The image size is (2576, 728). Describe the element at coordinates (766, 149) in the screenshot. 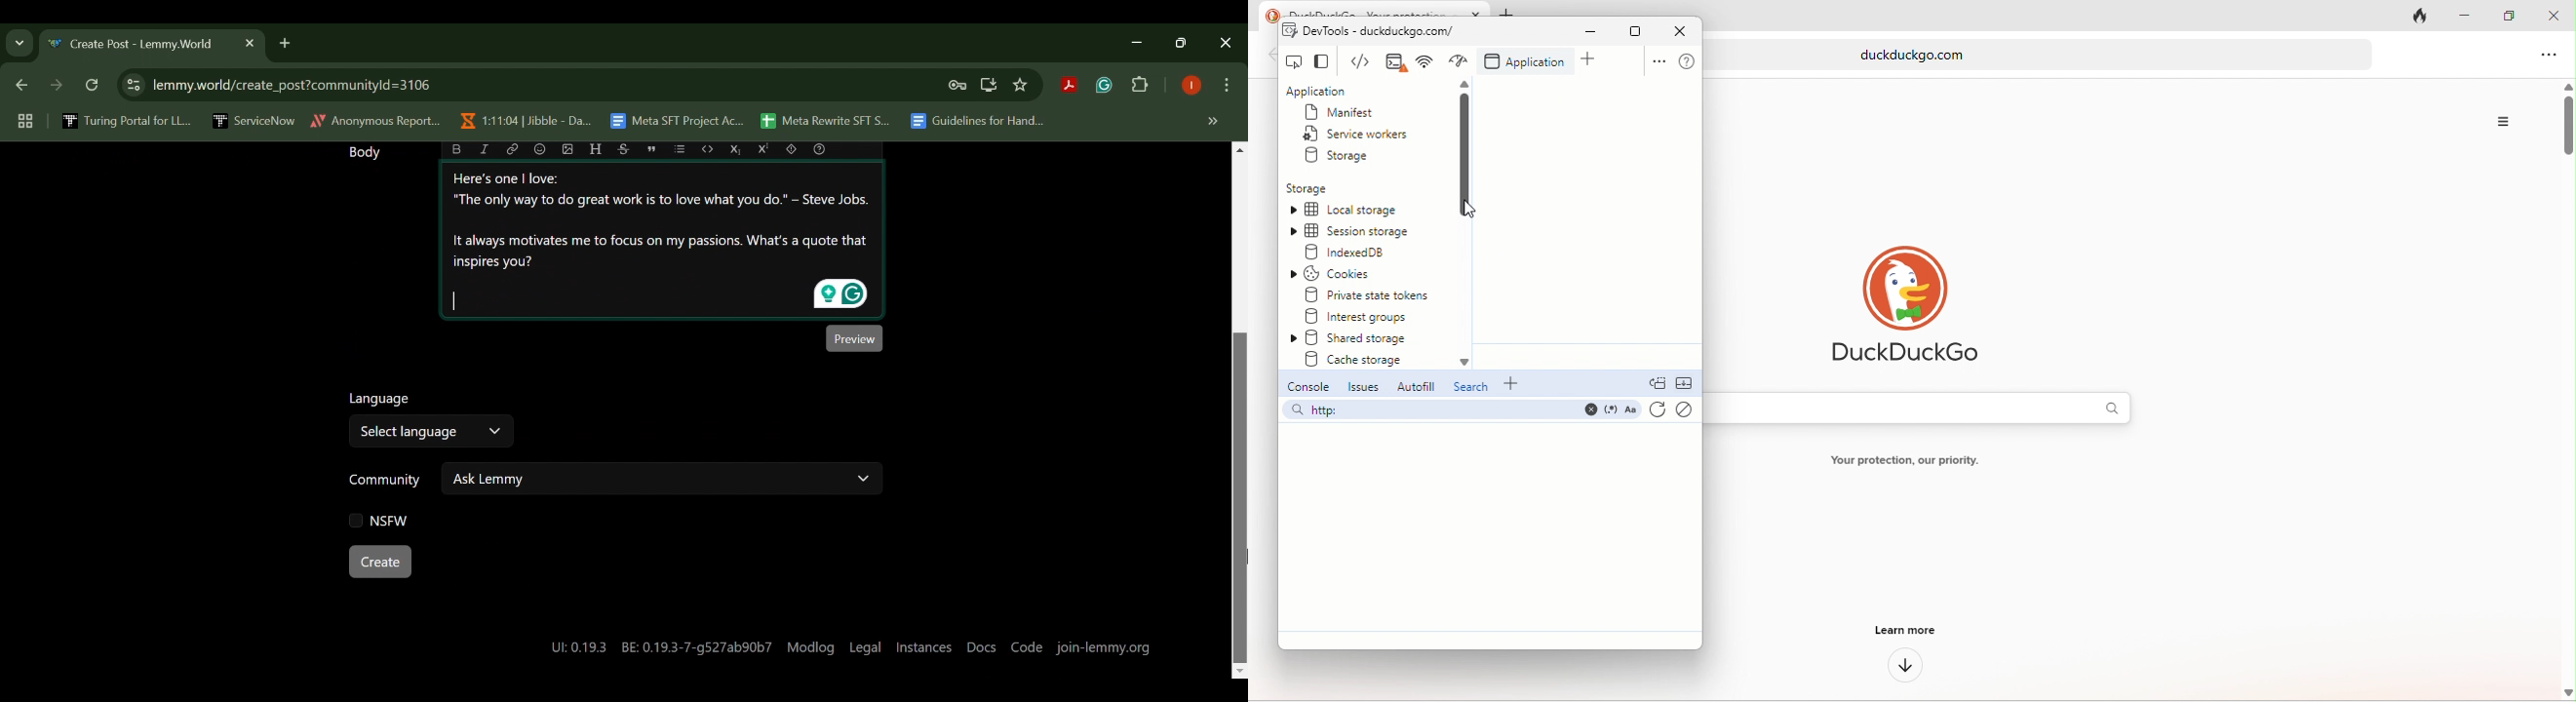

I see `Superscript` at that location.